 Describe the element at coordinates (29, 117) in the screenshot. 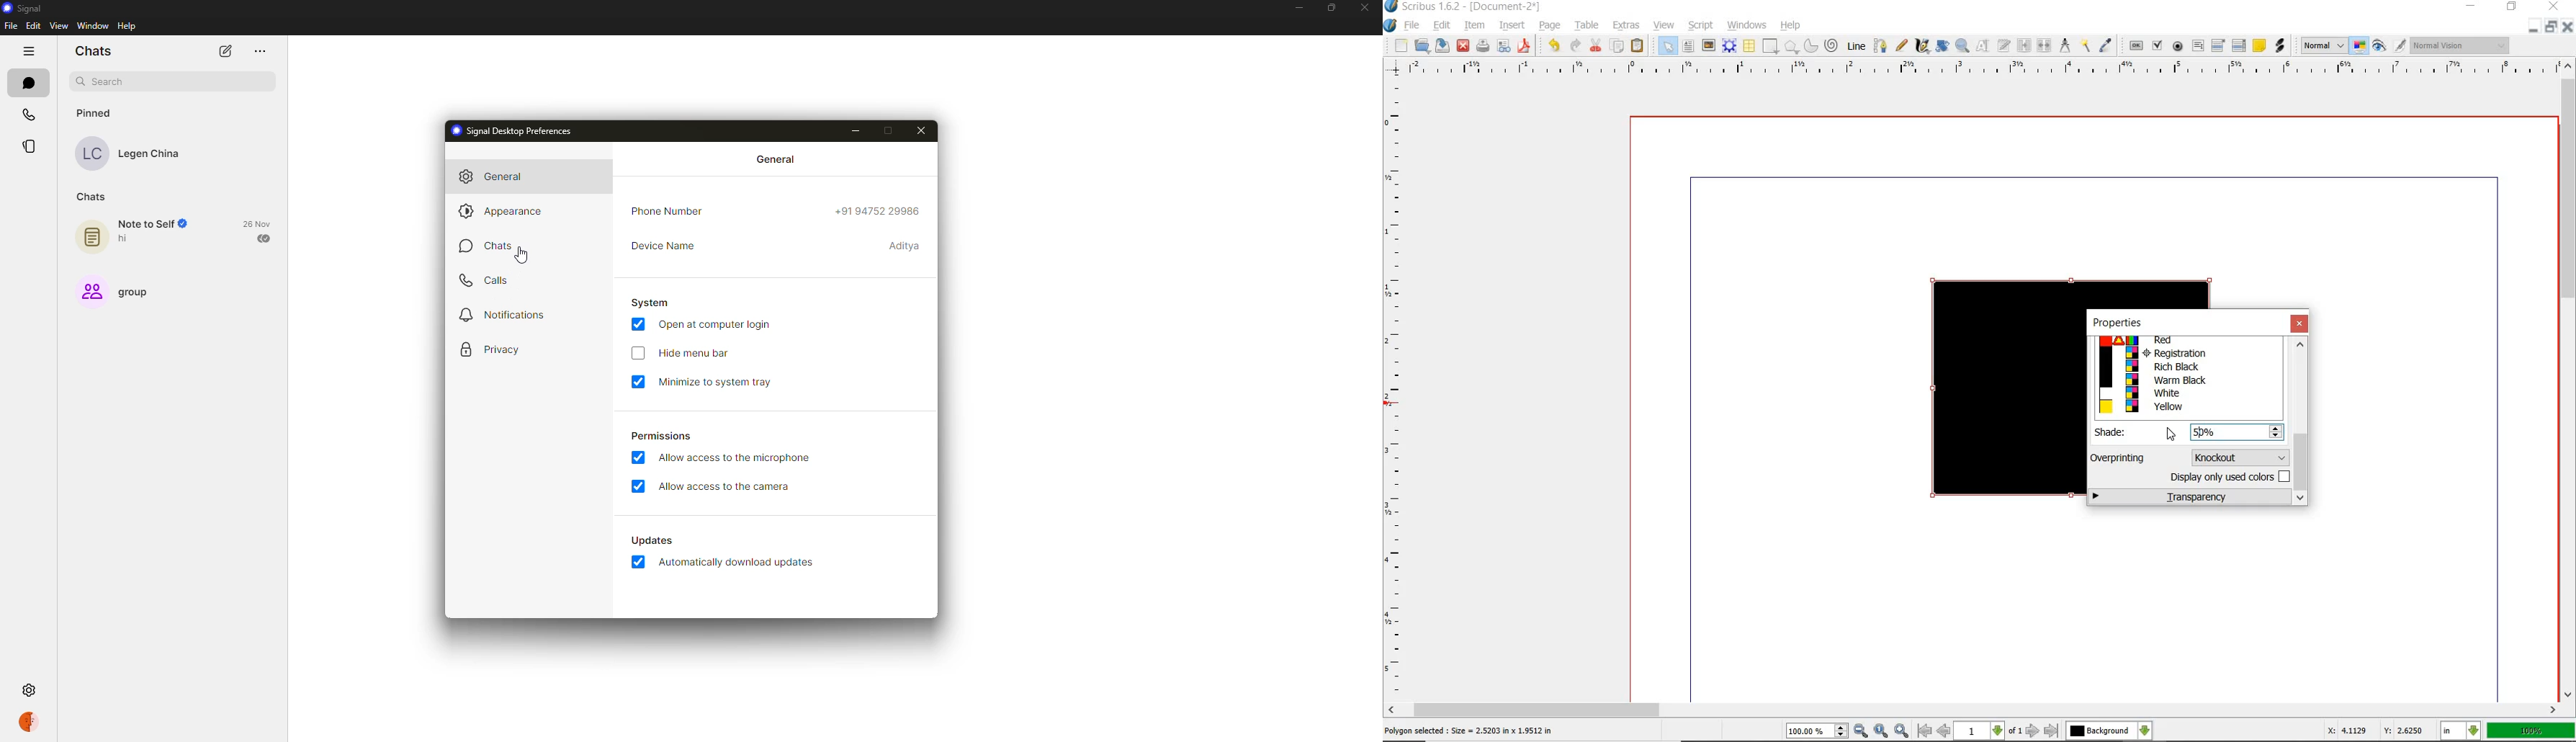

I see `calls` at that location.